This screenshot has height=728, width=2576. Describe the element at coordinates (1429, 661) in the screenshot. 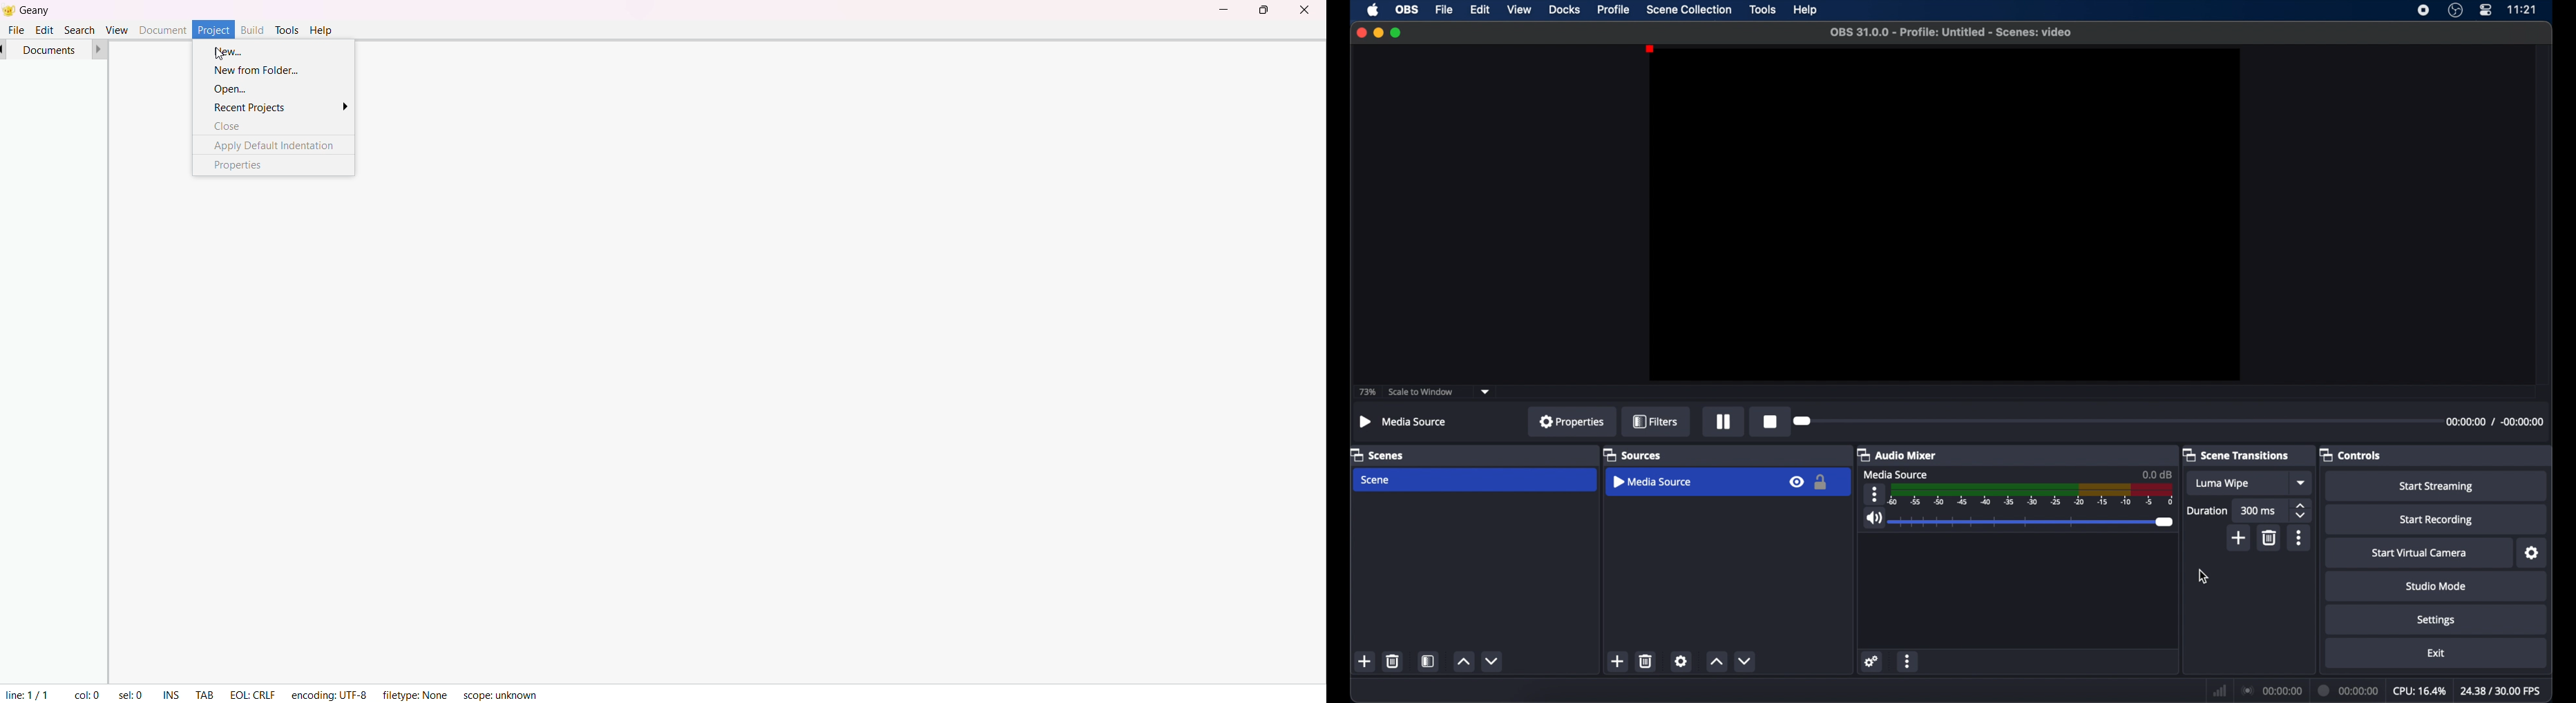

I see `scene filters` at that location.